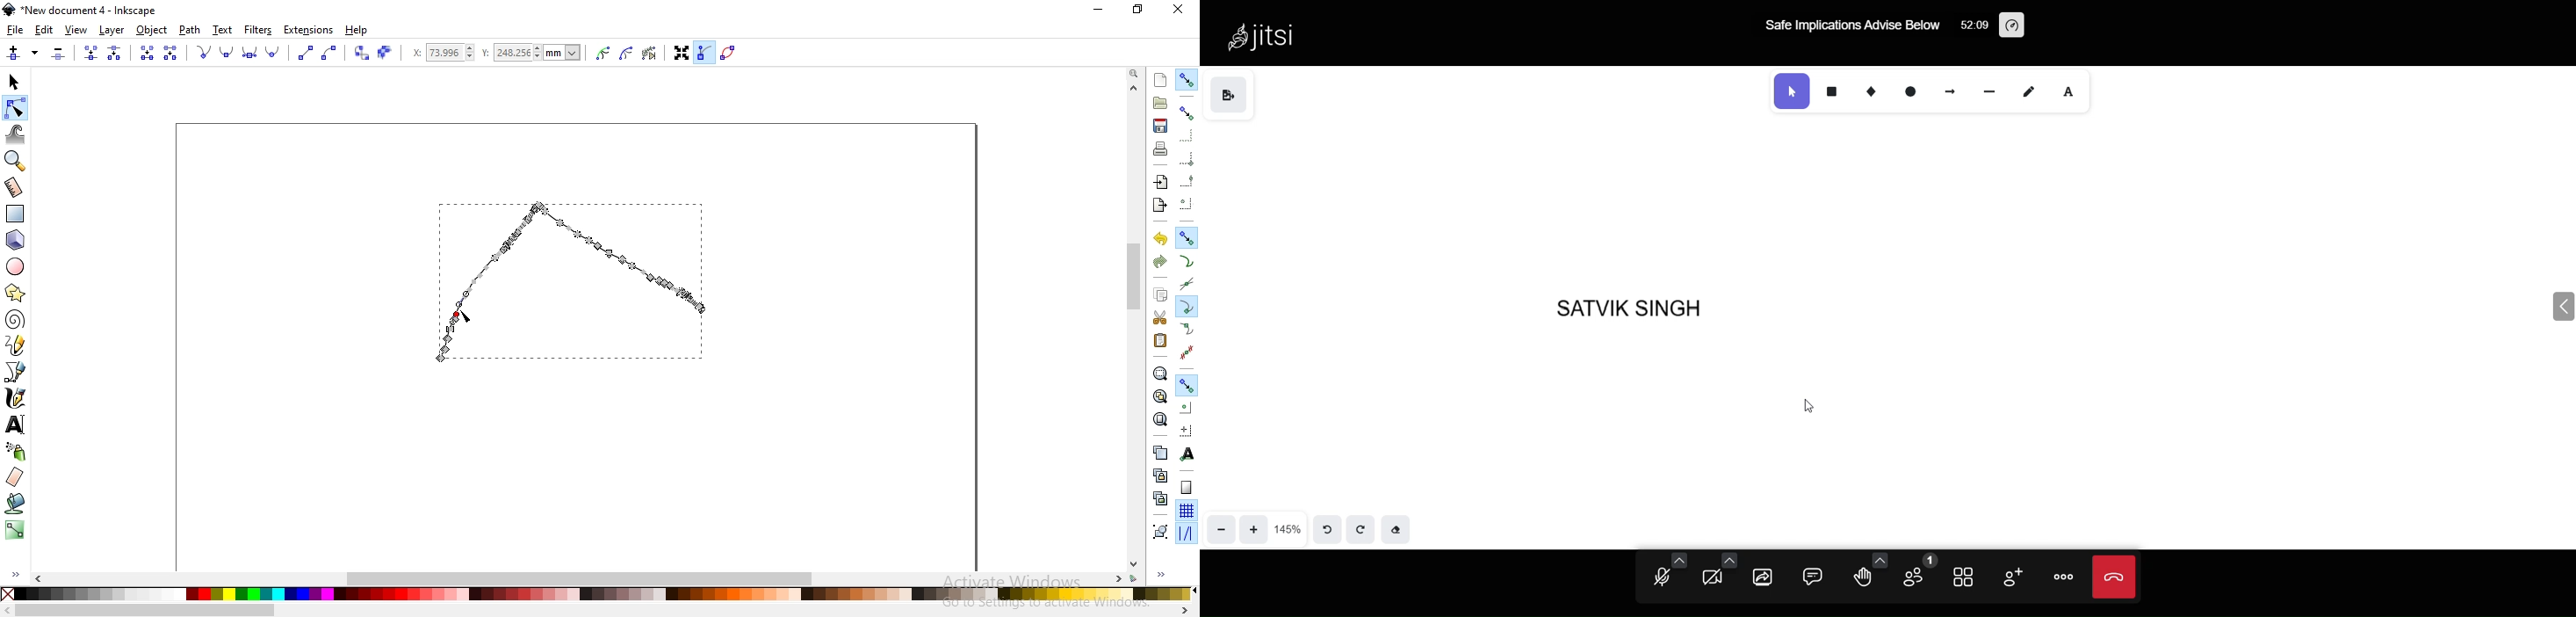  I want to click on create or edit gradients, so click(14, 530).